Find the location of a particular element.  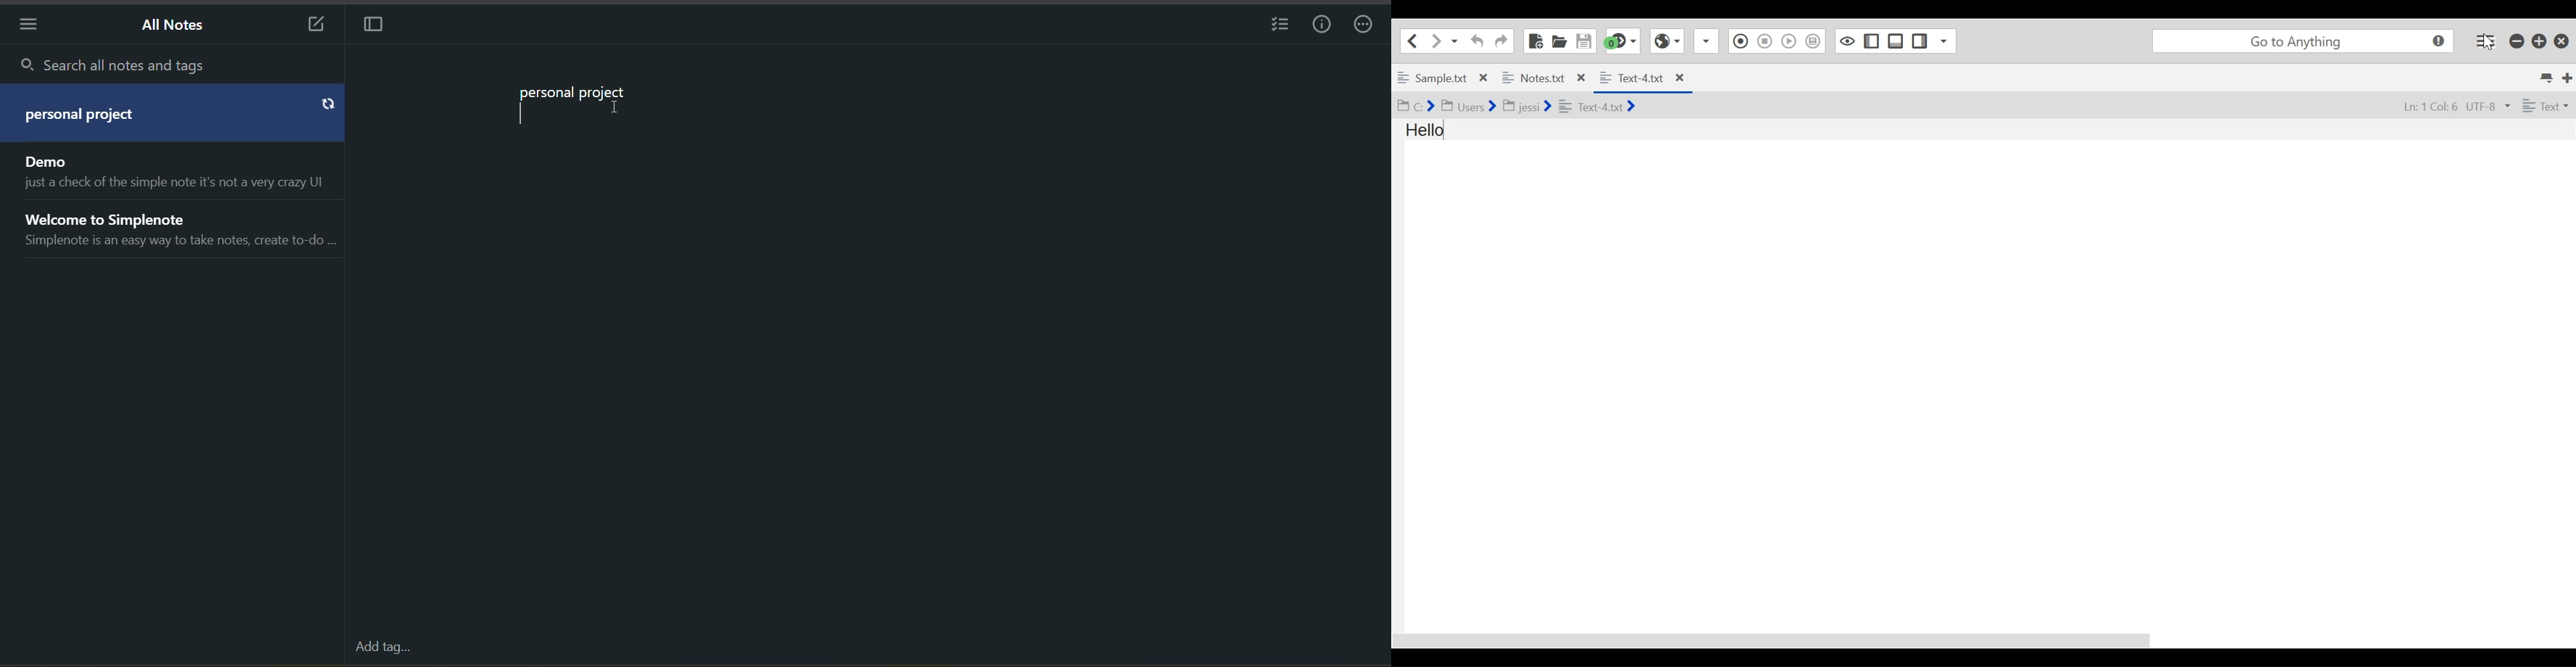

note title or heading is located at coordinates (574, 94).